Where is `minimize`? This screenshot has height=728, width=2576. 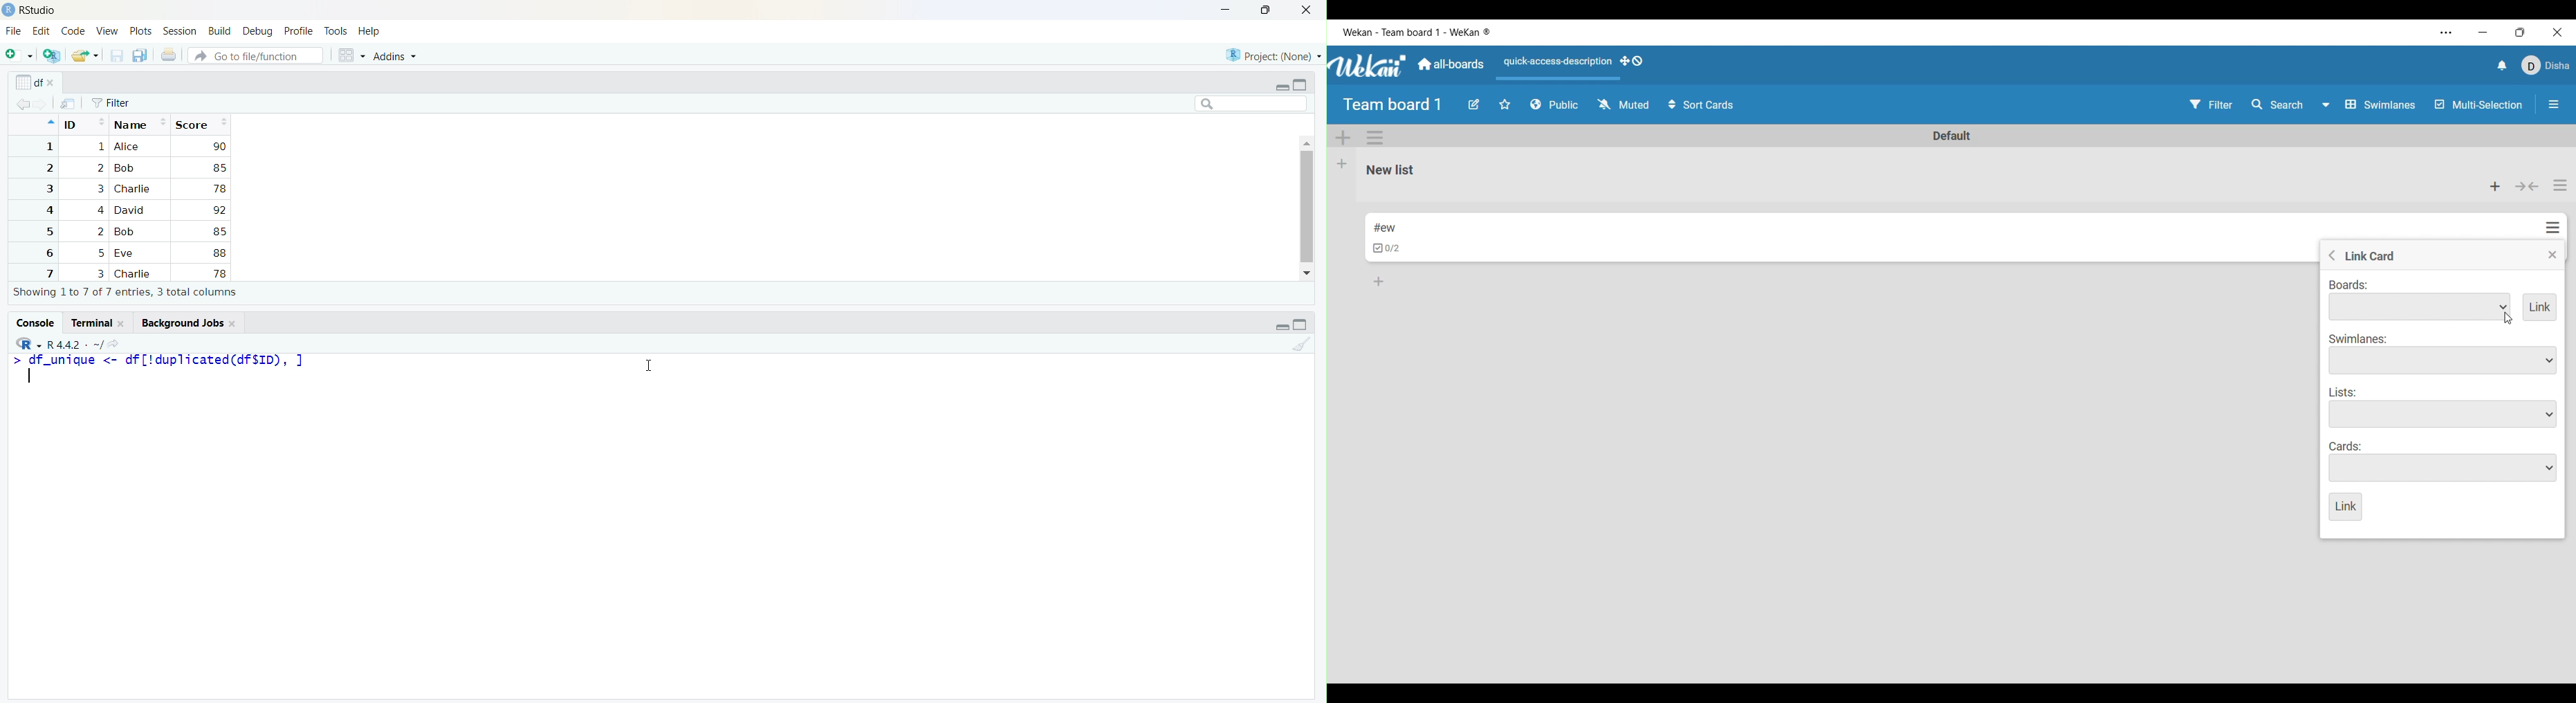 minimize is located at coordinates (1281, 327).